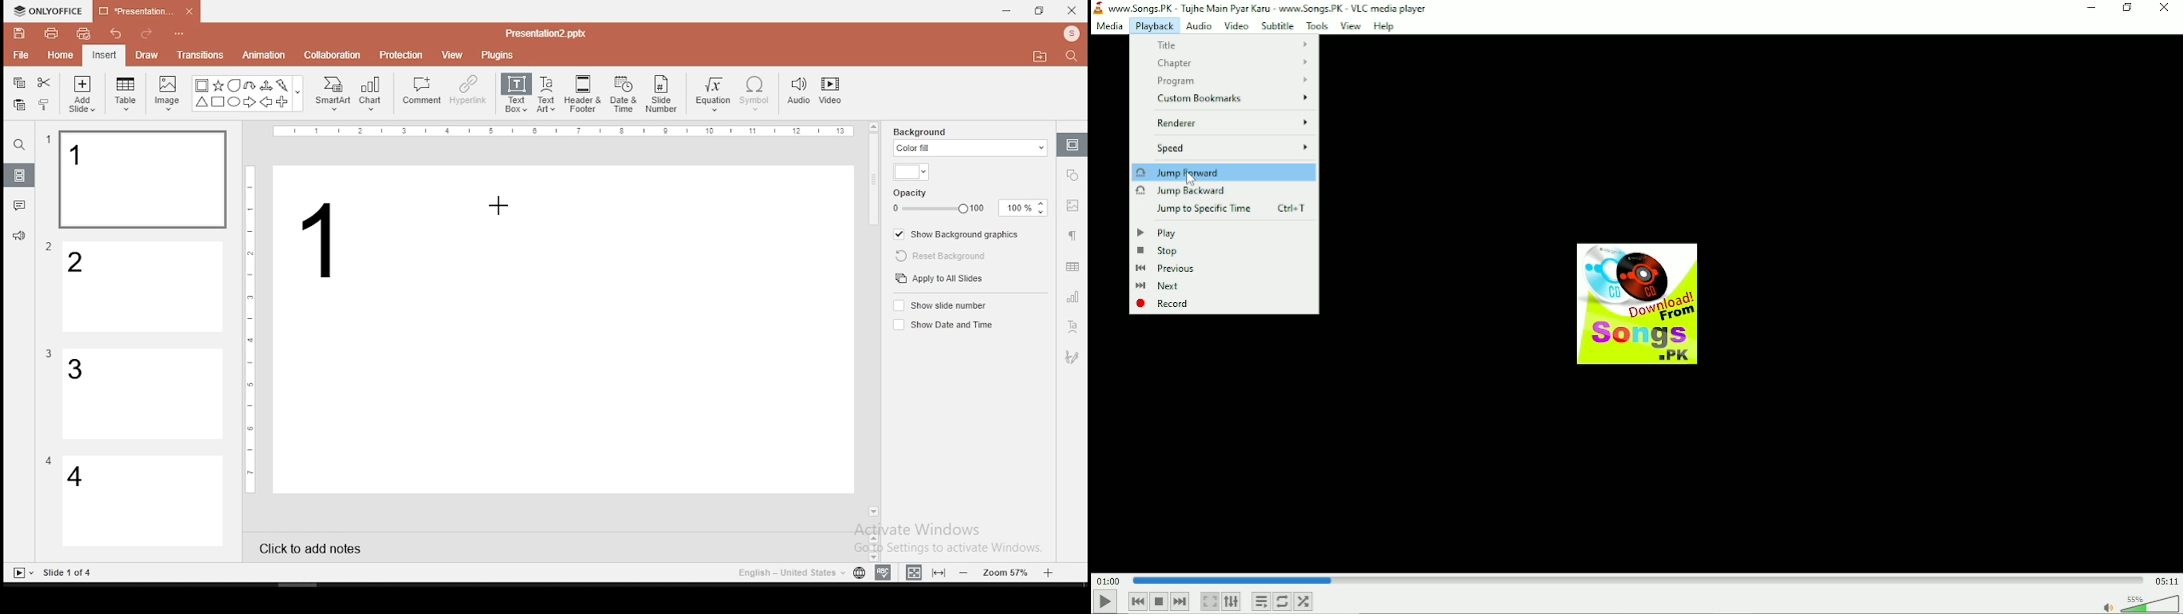 Image resolution: width=2184 pixels, height=616 pixels. What do you see at coordinates (1071, 207) in the screenshot?
I see `image settings` at bounding box center [1071, 207].